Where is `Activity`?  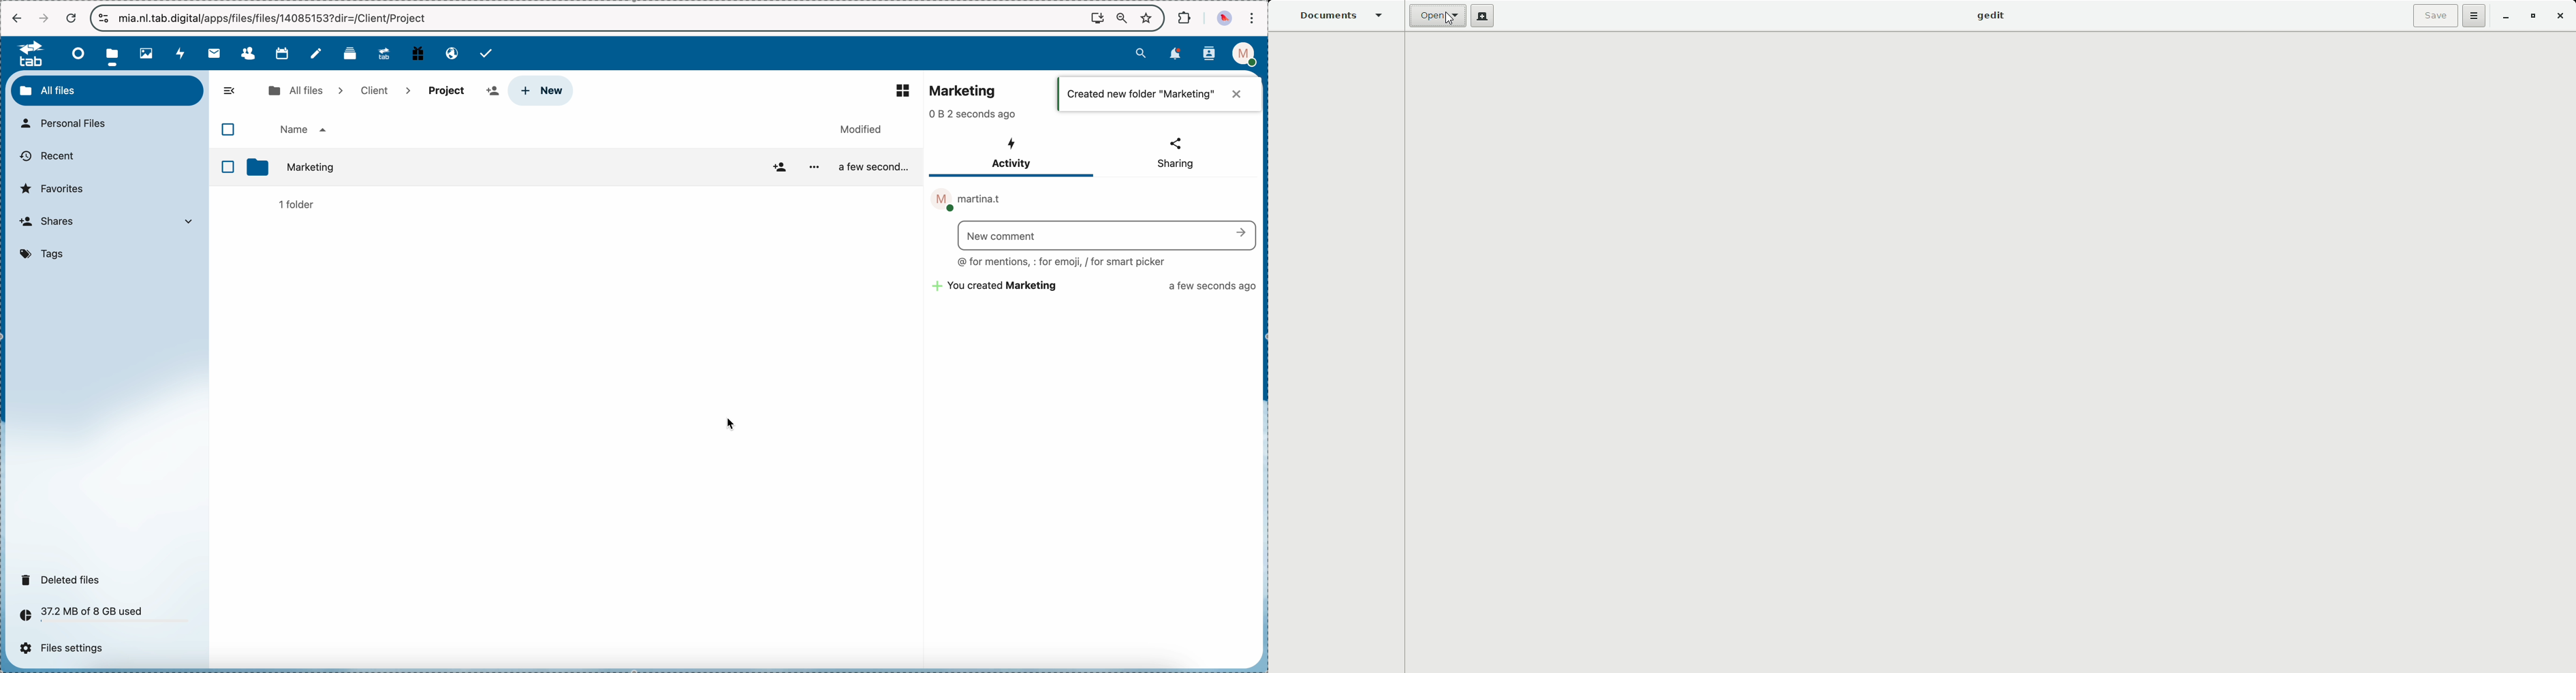 Activity is located at coordinates (1015, 156).